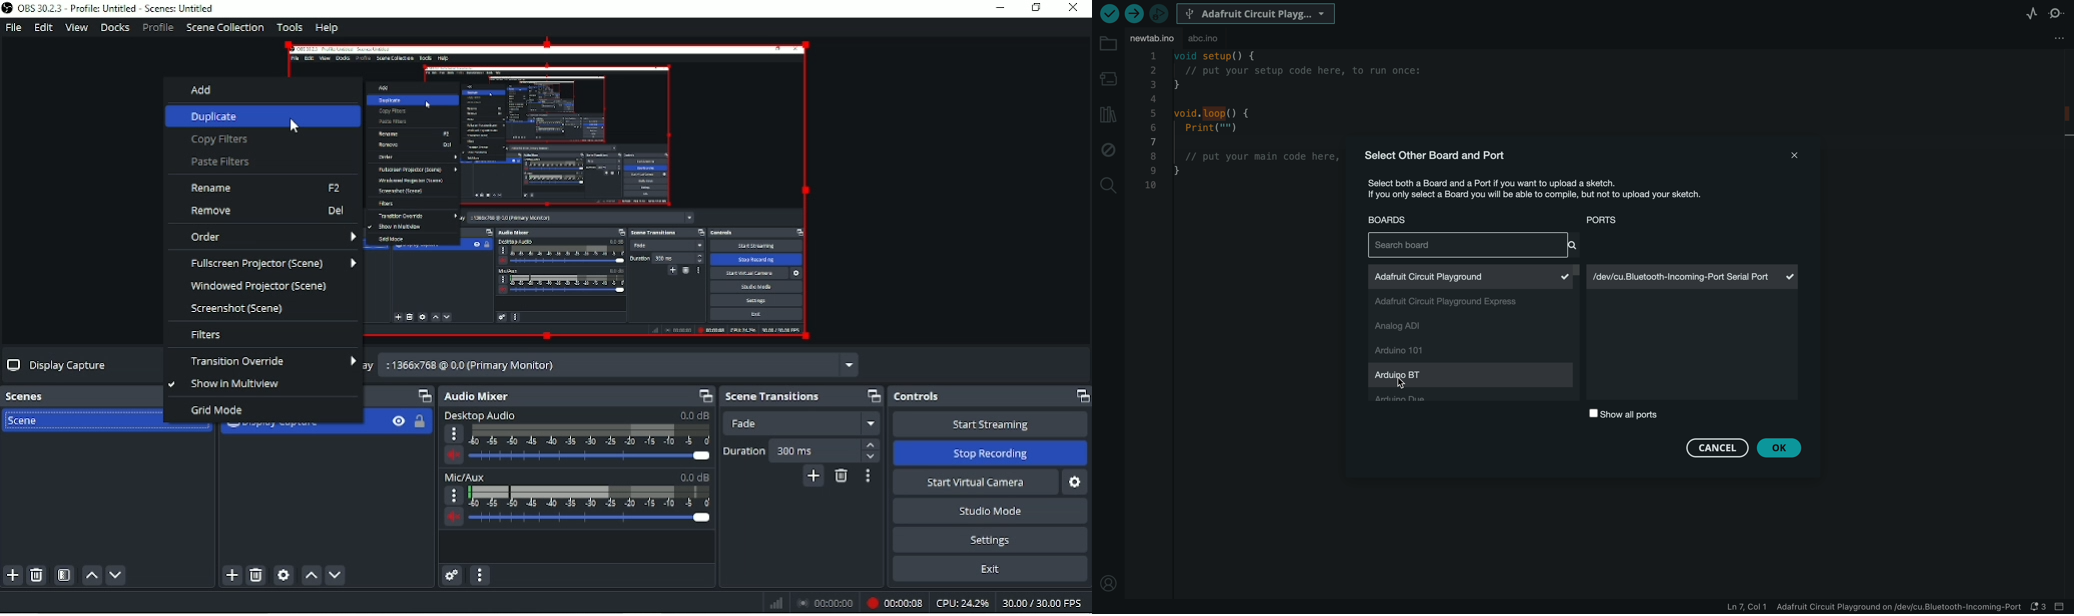 The width and height of the screenshot is (2100, 616). I want to click on Resume  F2, so click(268, 188).